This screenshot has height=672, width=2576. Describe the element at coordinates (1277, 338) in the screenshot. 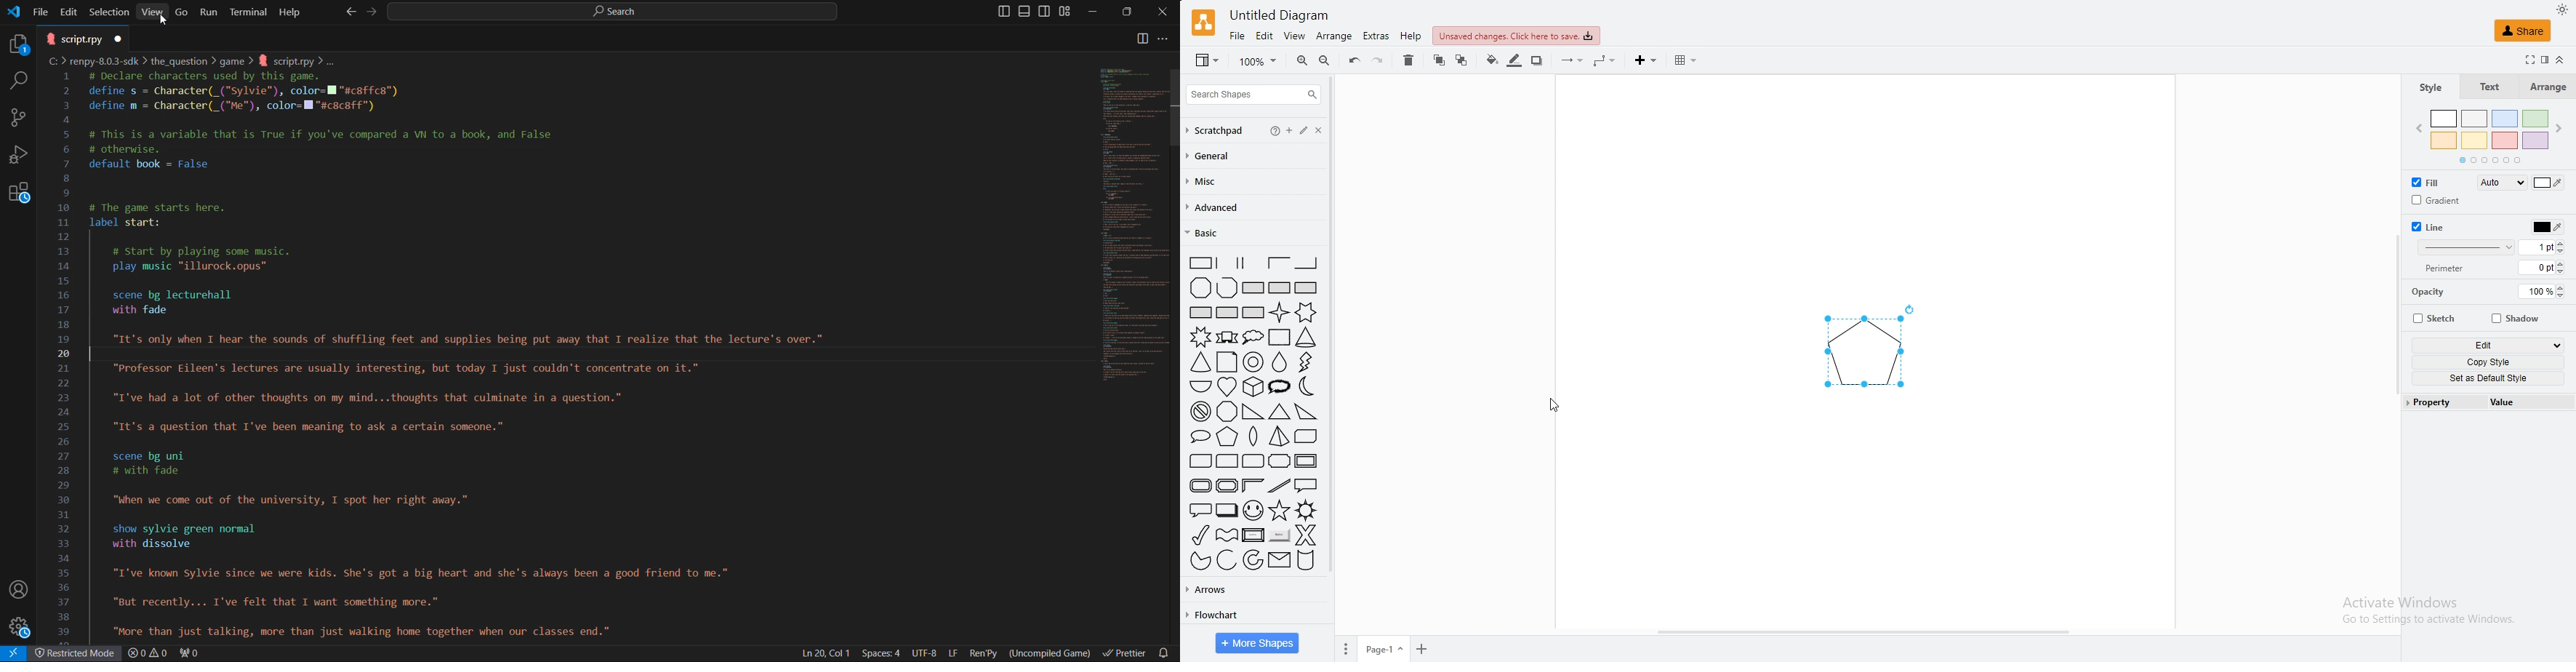

I see `cloud rectangle` at that location.